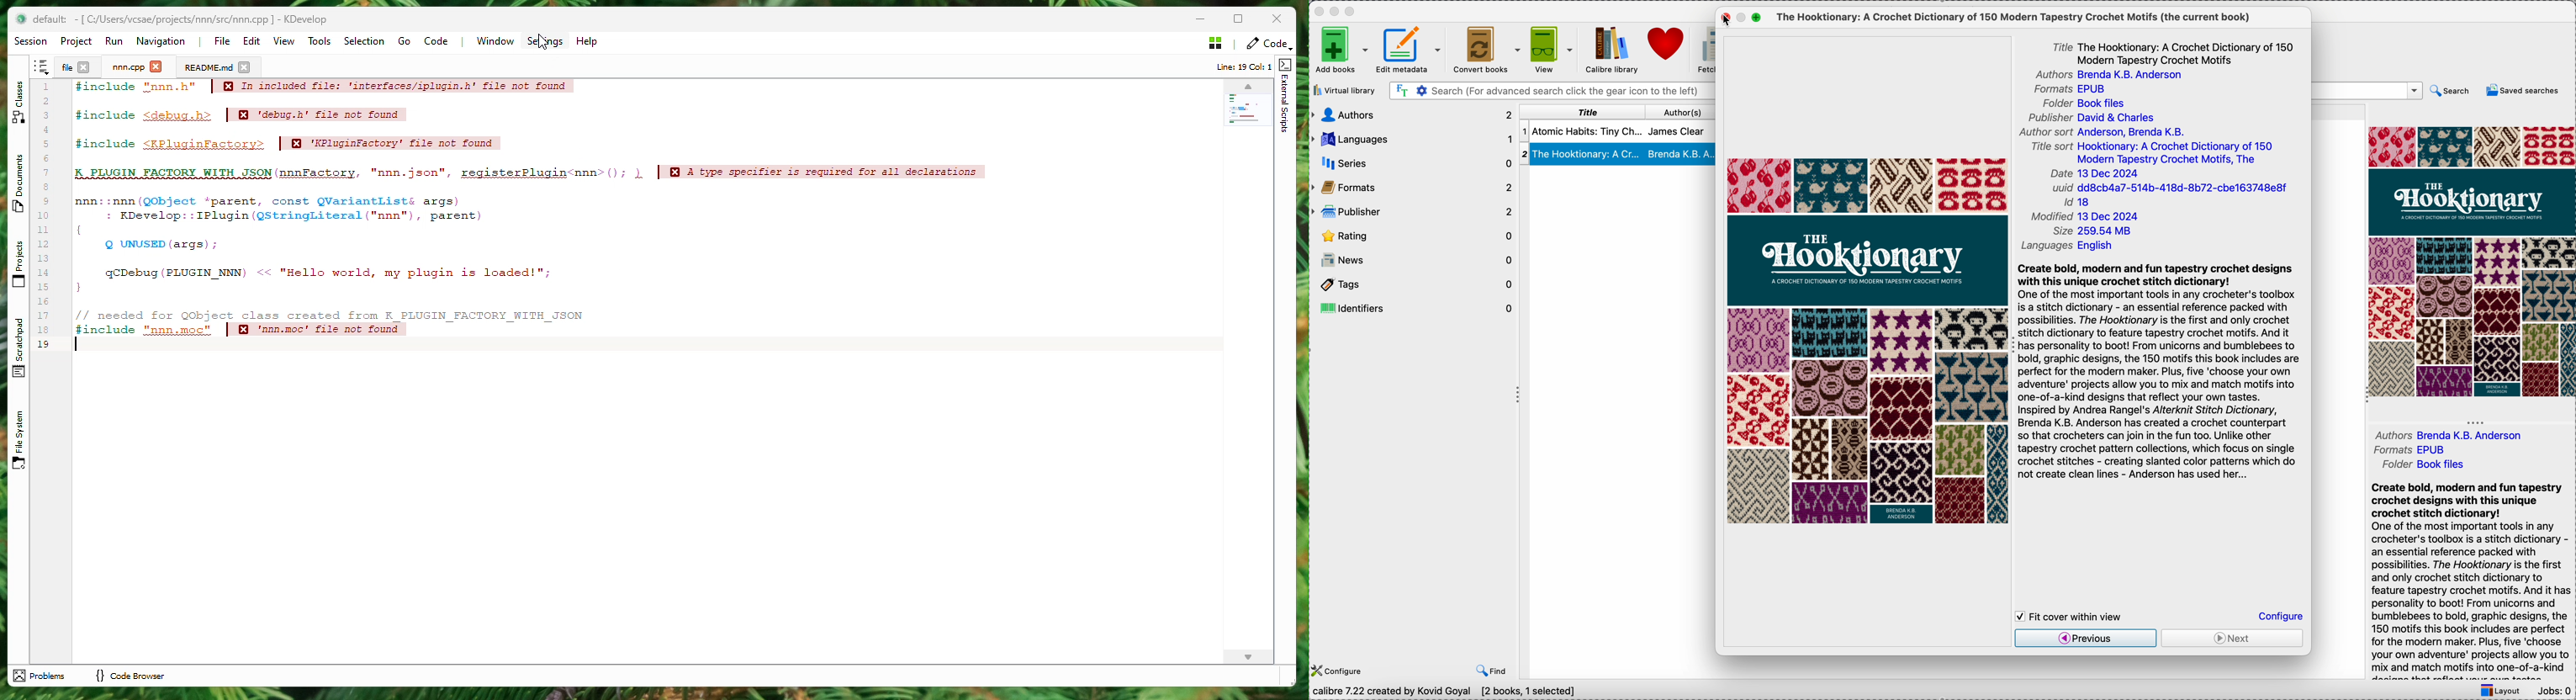 The image size is (2576, 700). Describe the element at coordinates (1681, 112) in the screenshot. I see `author(s)` at that location.